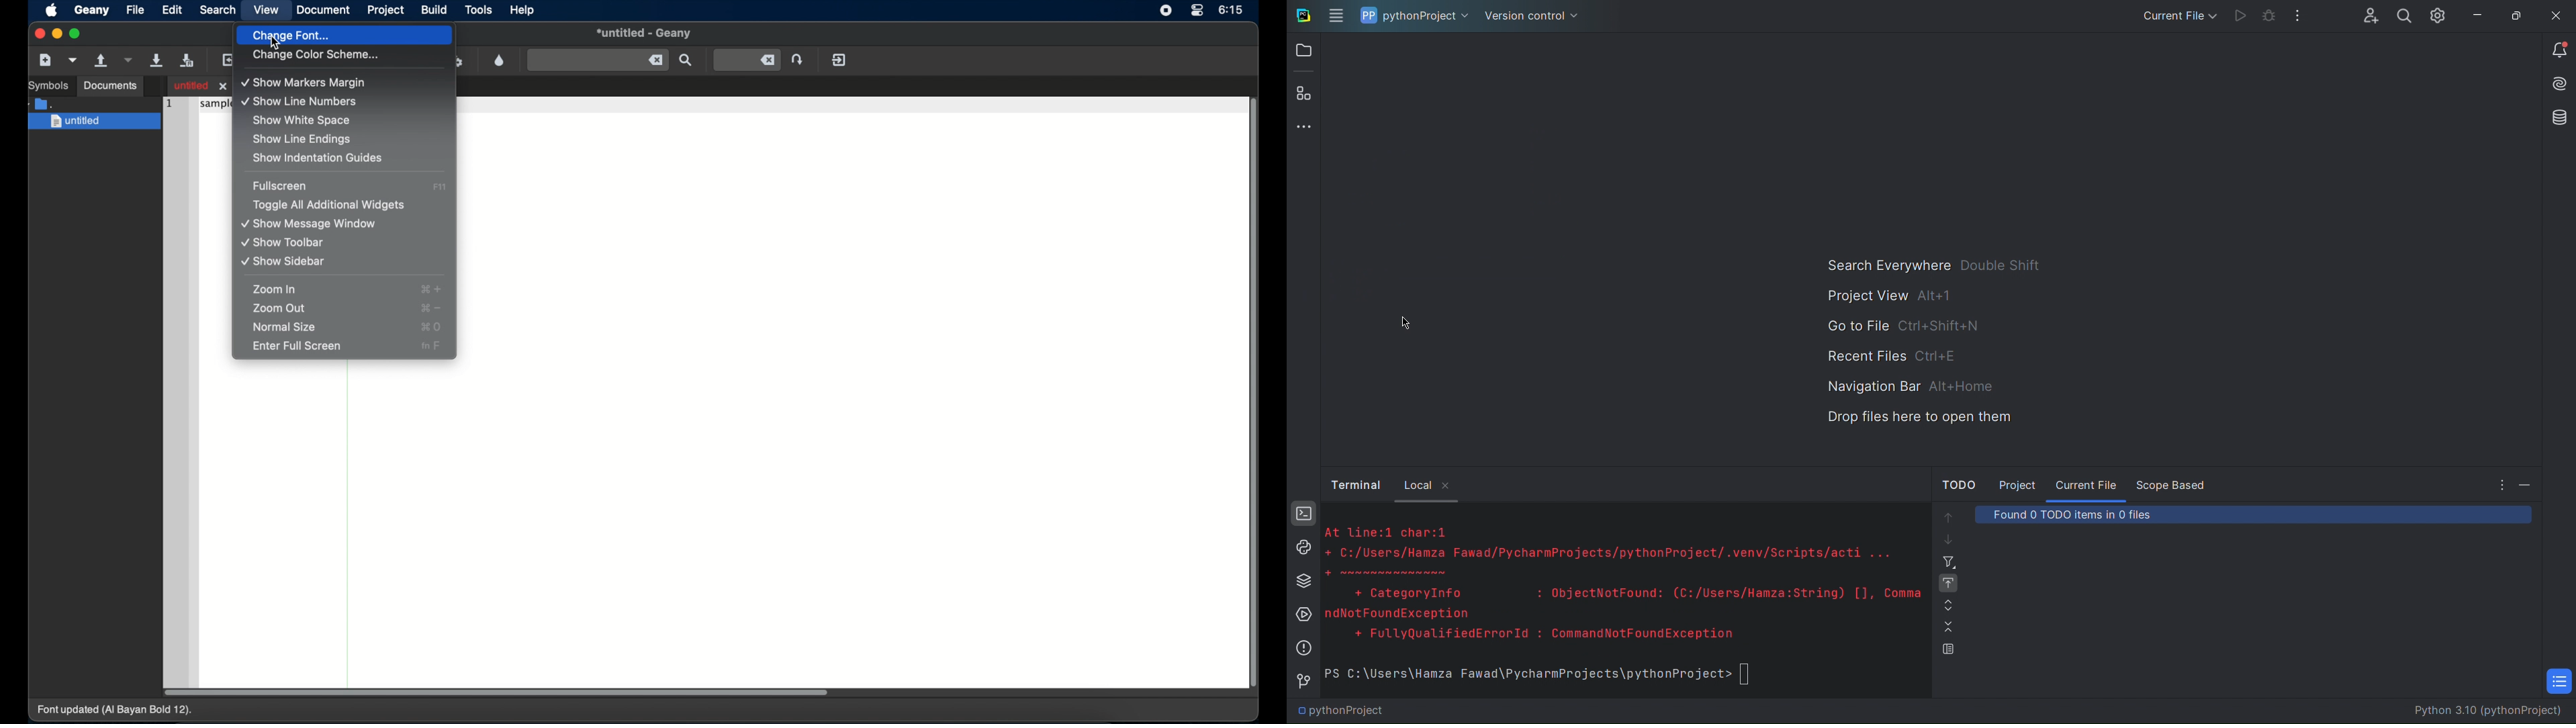 The image size is (2576, 728). I want to click on pythonProject, so click(1416, 17).